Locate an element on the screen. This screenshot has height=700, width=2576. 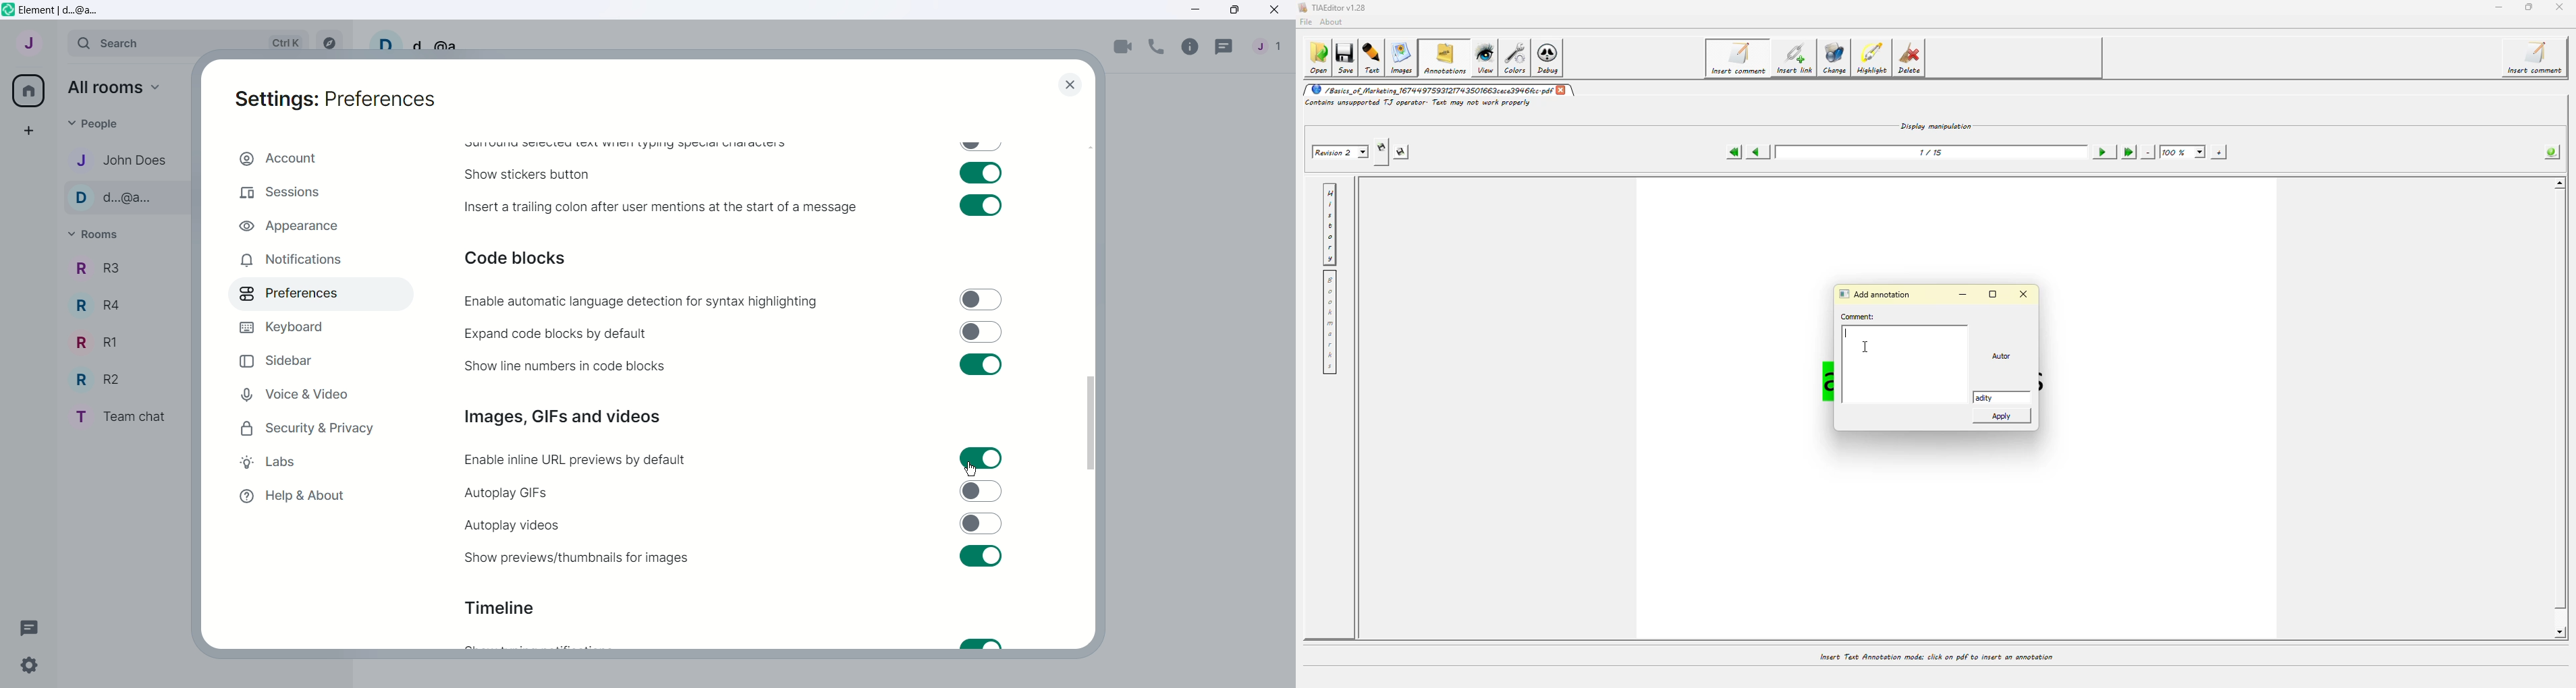
Room info is located at coordinates (1190, 48).